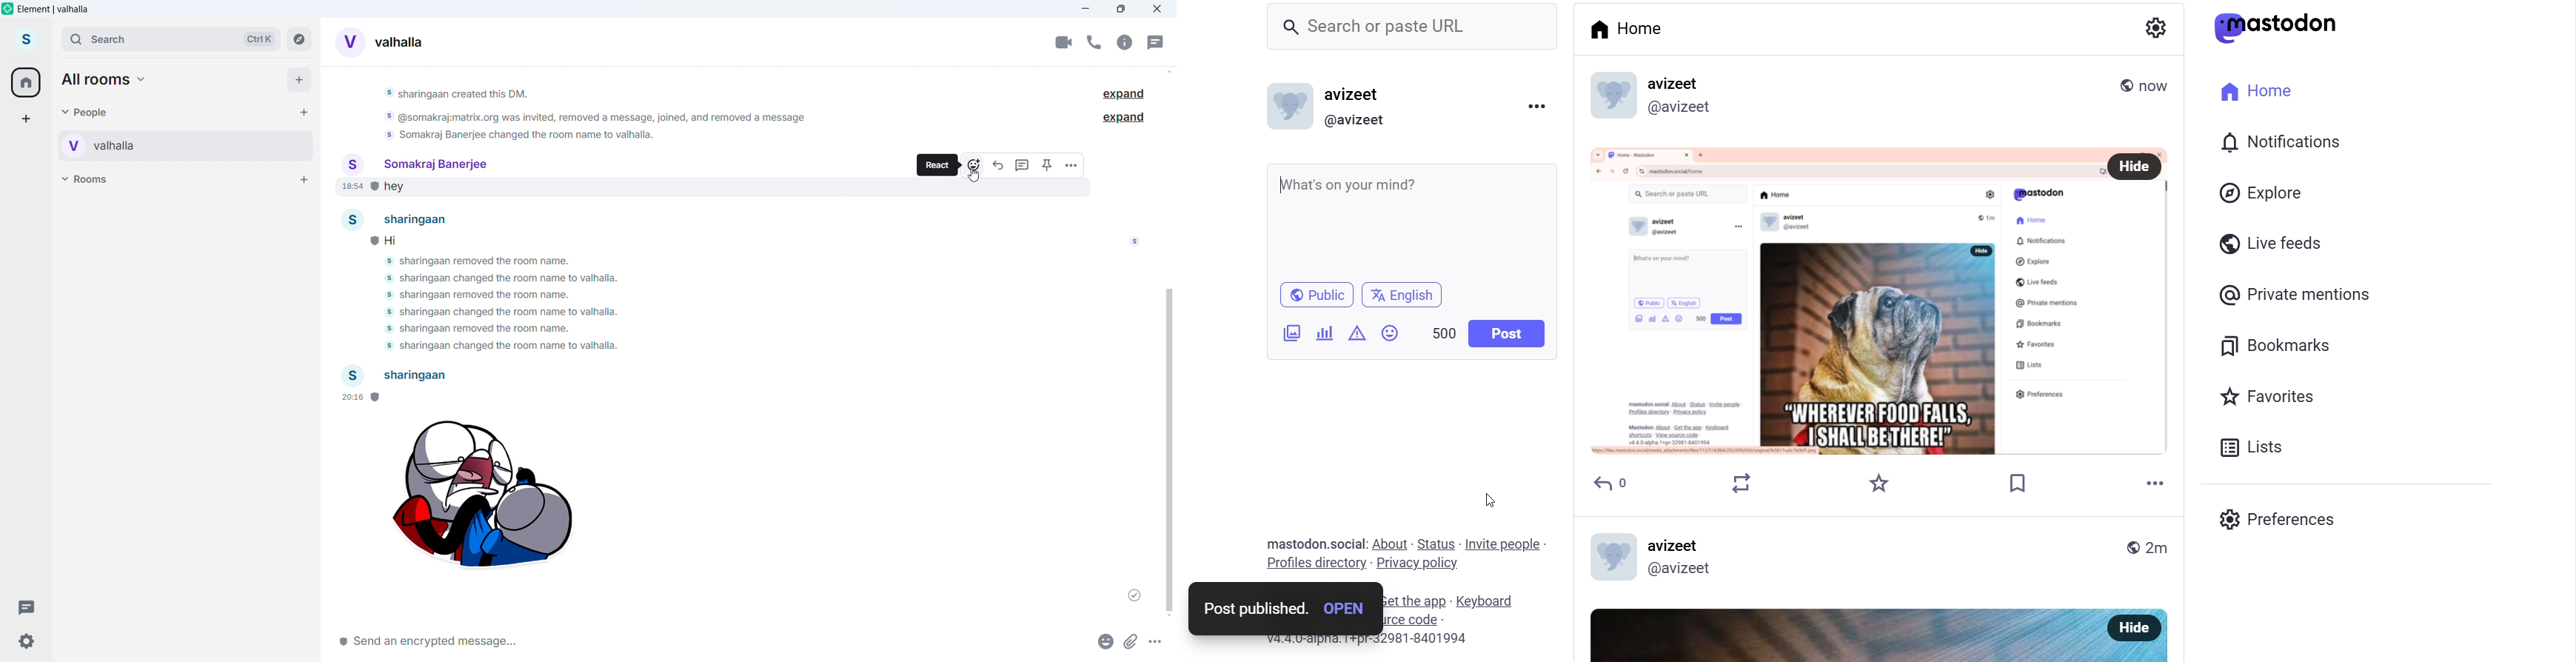 The width and height of the screenshot is (2576, 672). What do you see at coordinates (146, 146) in the screenshot?
I see `Personal room ` at bounding box center [146, 146].